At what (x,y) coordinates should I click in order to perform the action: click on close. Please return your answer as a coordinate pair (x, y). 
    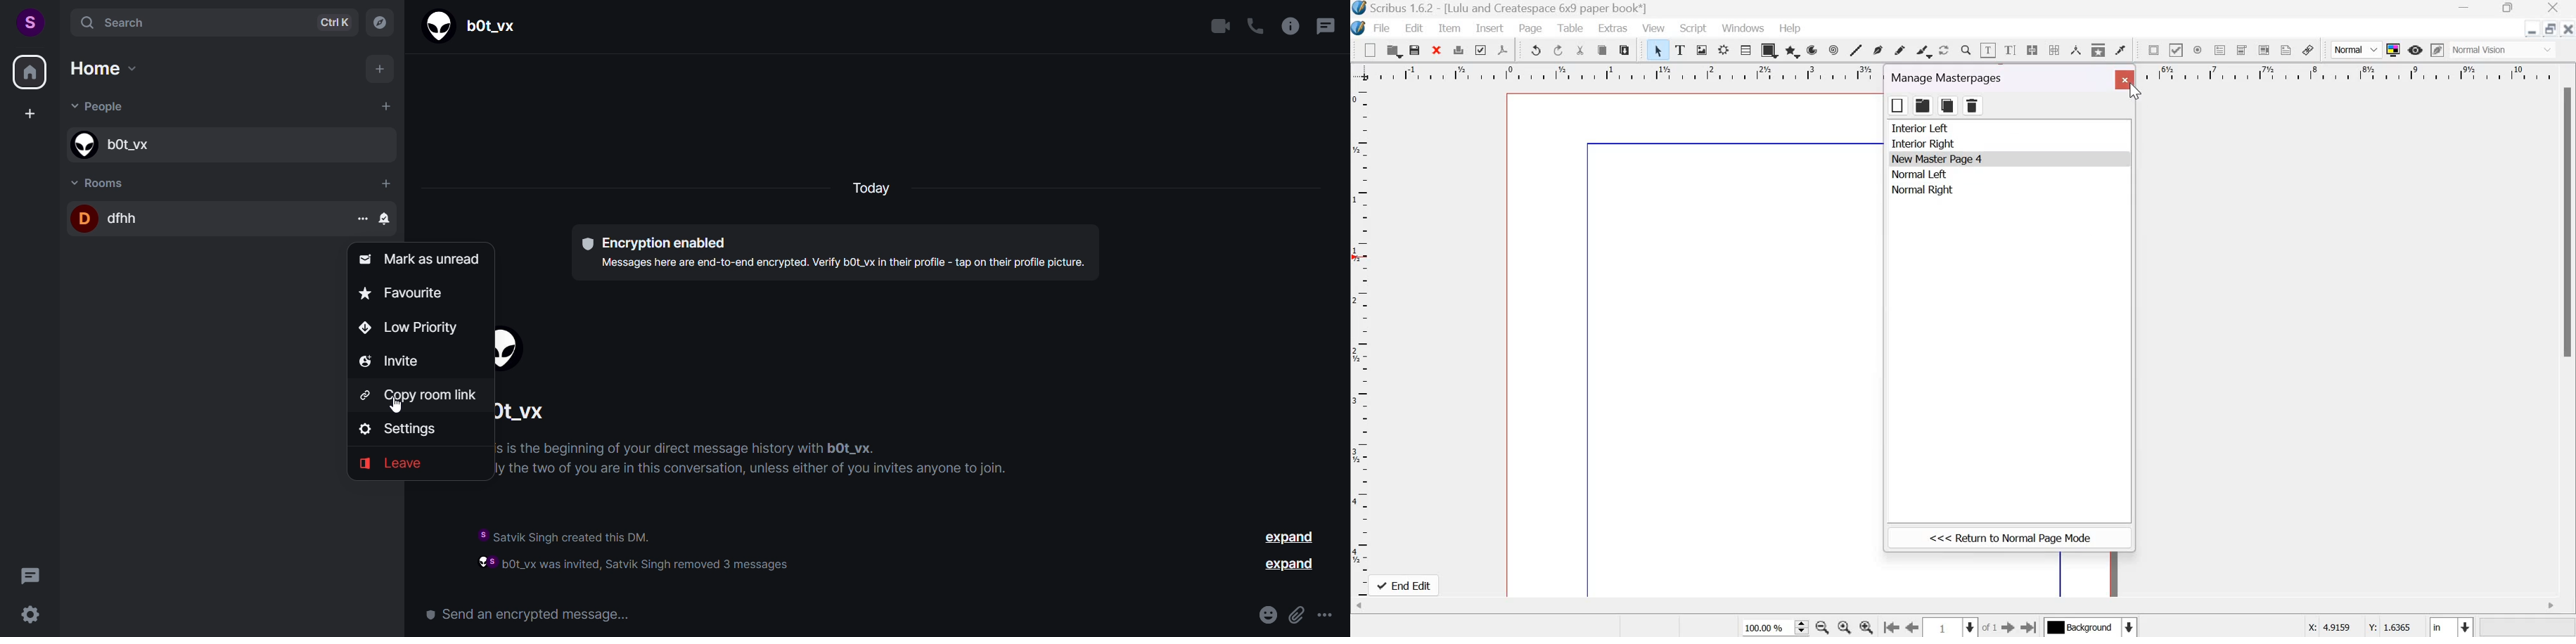
    Looking at the image, I should click on (2125, 80).